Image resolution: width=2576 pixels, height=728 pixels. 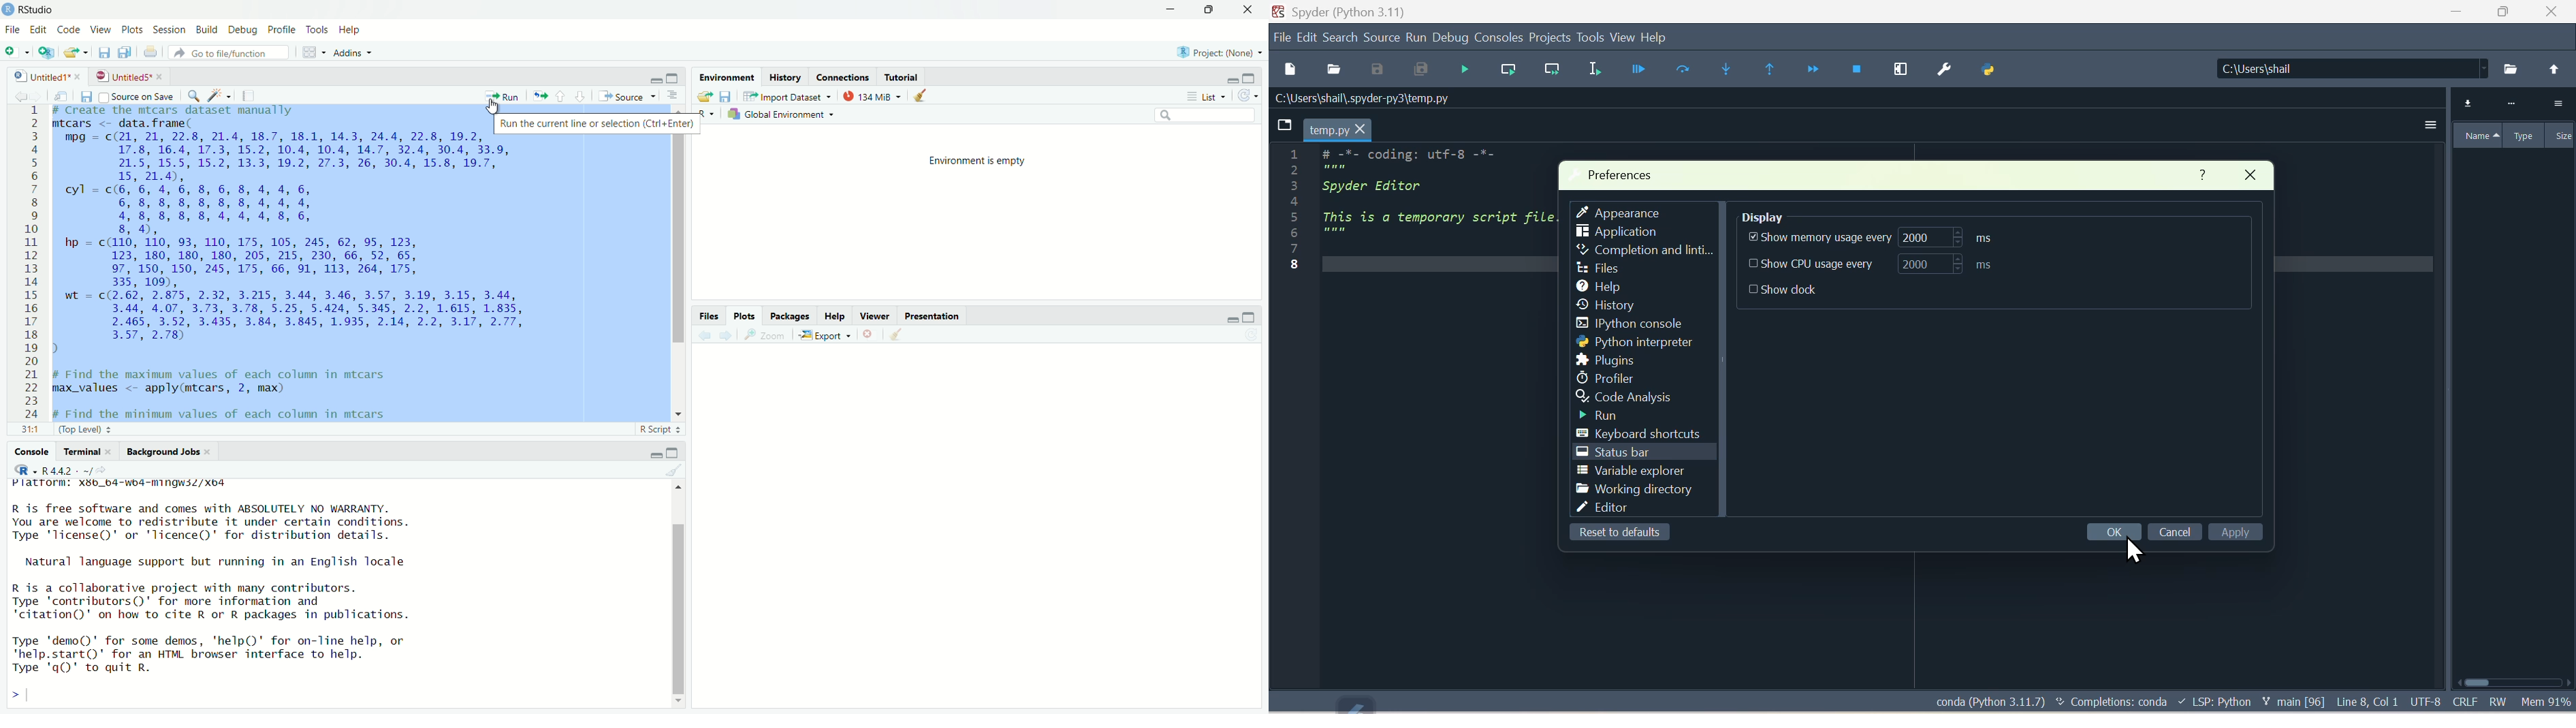 What do you see at coordinates (150, 52) in the screenshot?
I see `print` at bounding box center [150, 52].